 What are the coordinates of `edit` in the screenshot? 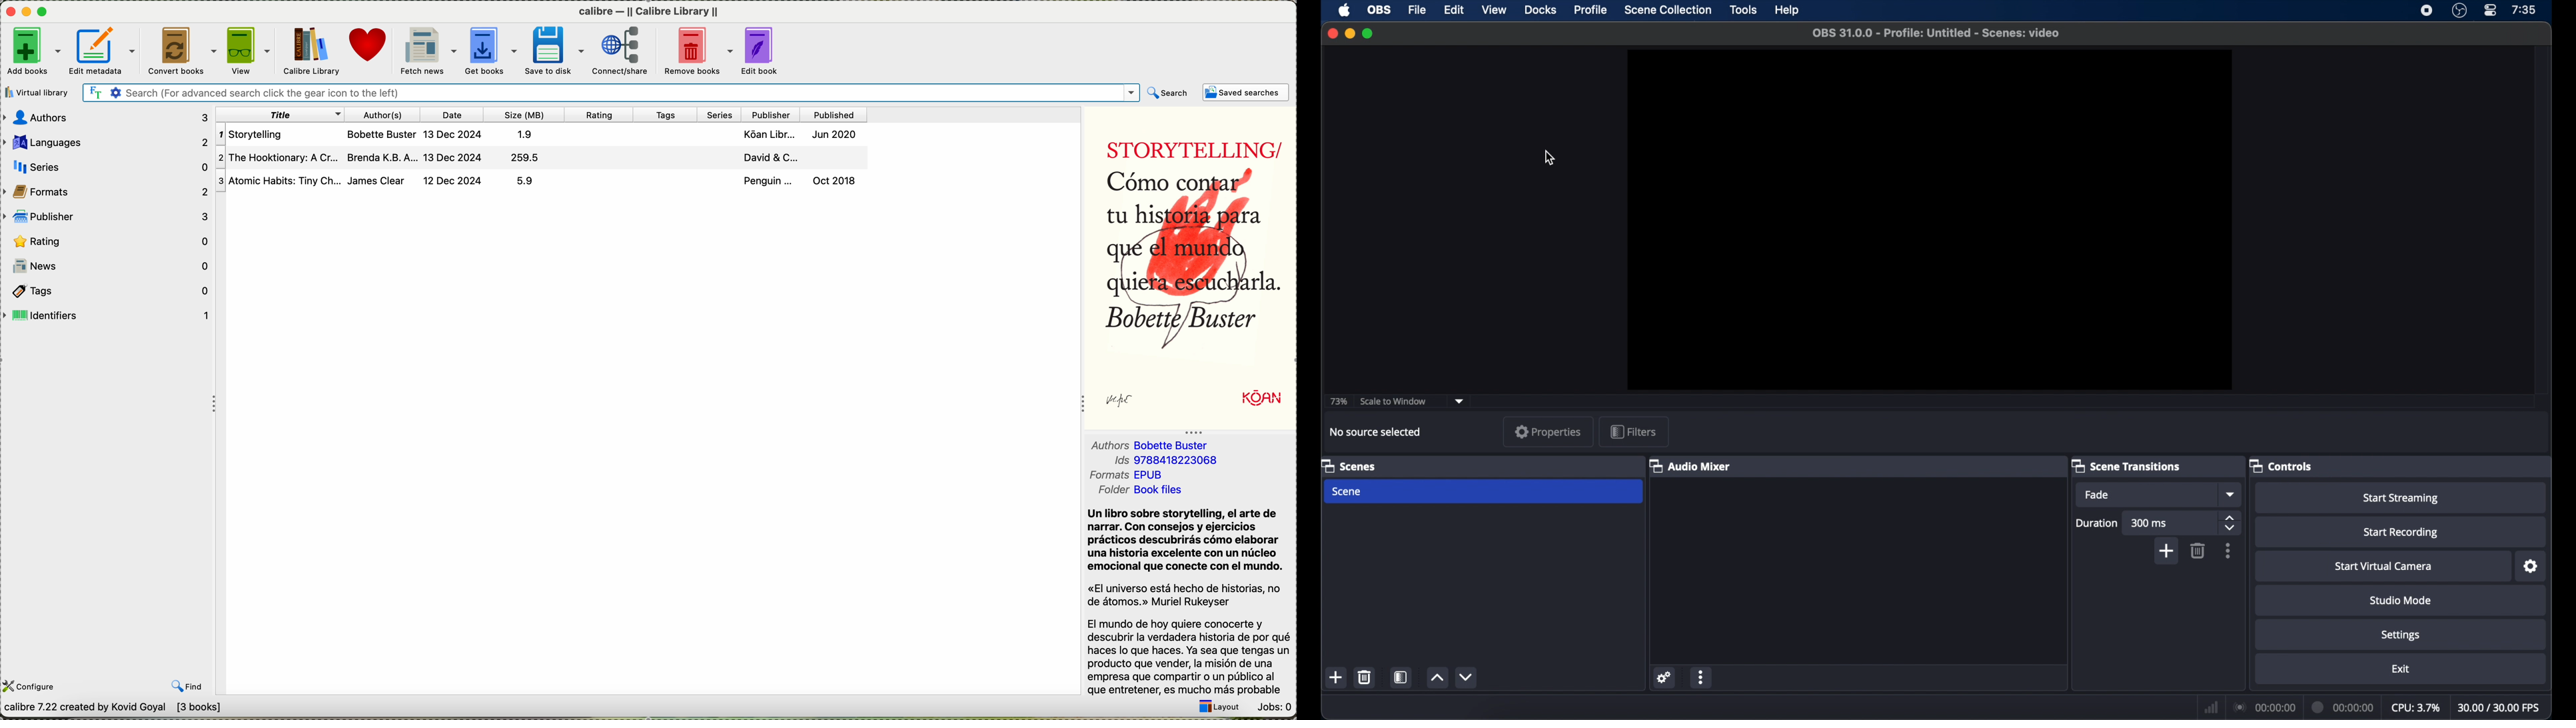 It's located at (1456, 10).